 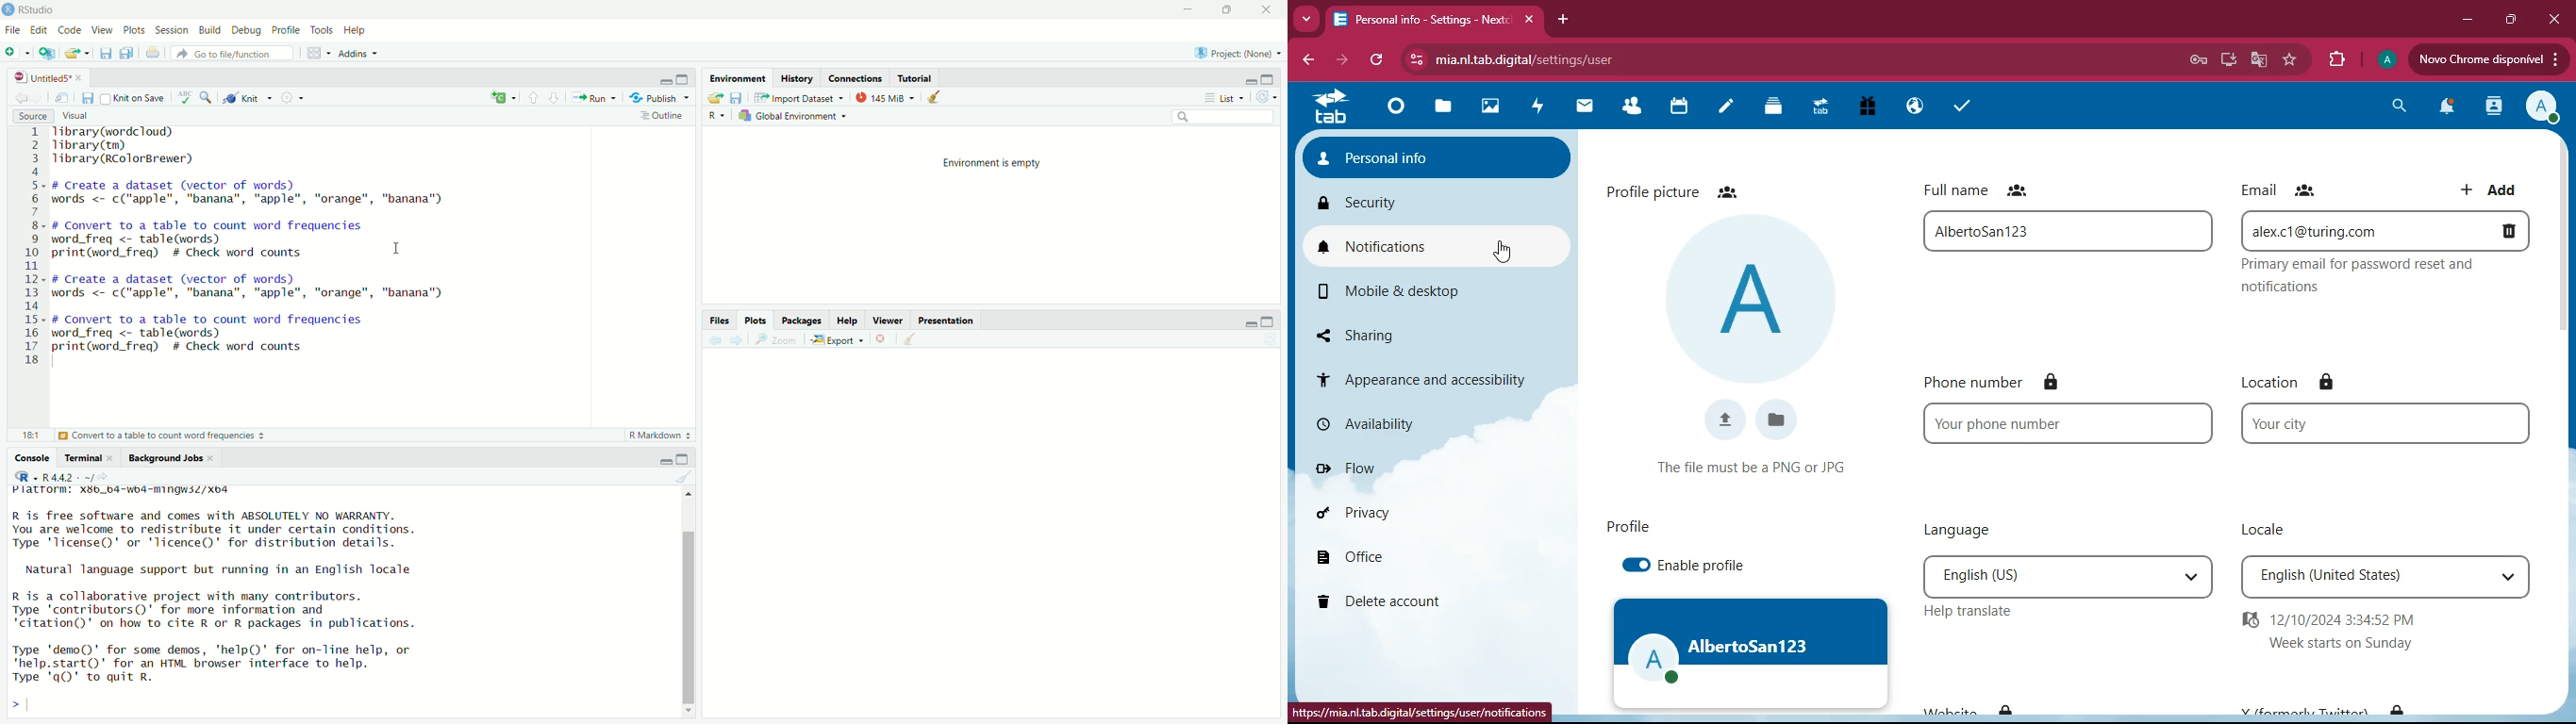 I want to click on Background Jobs, so click(x=172, y=457).